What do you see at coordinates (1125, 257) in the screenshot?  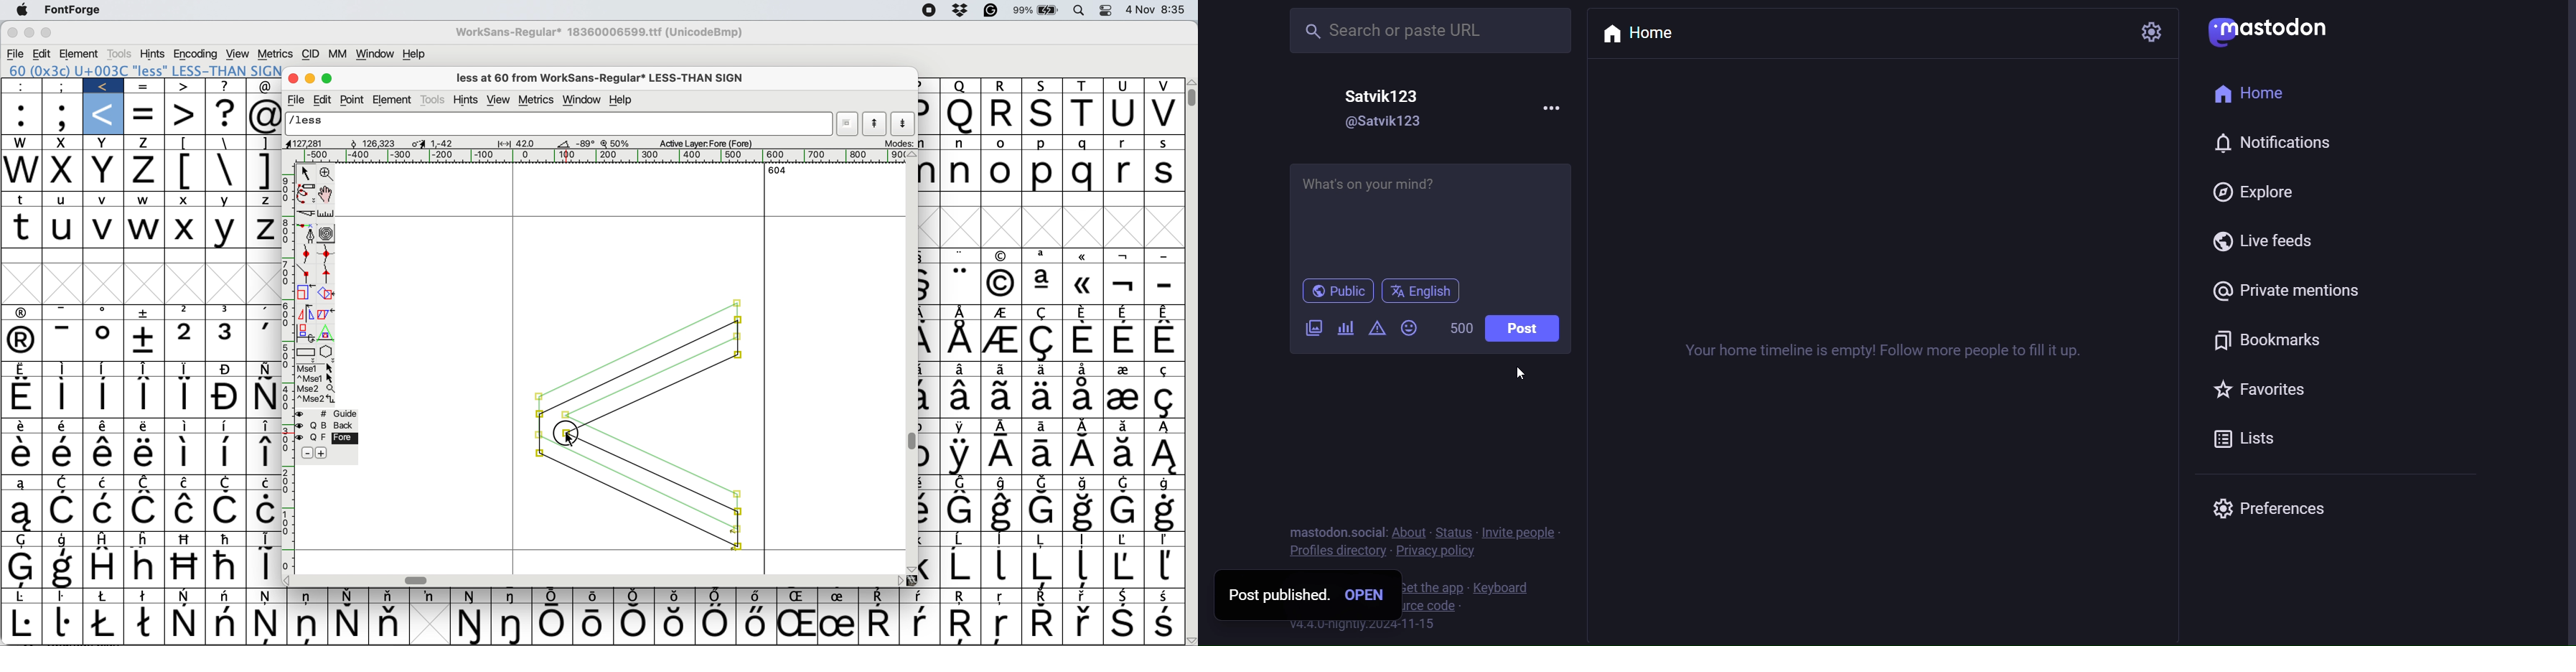 I see `Symbol` at bounding box center [1125, 257].